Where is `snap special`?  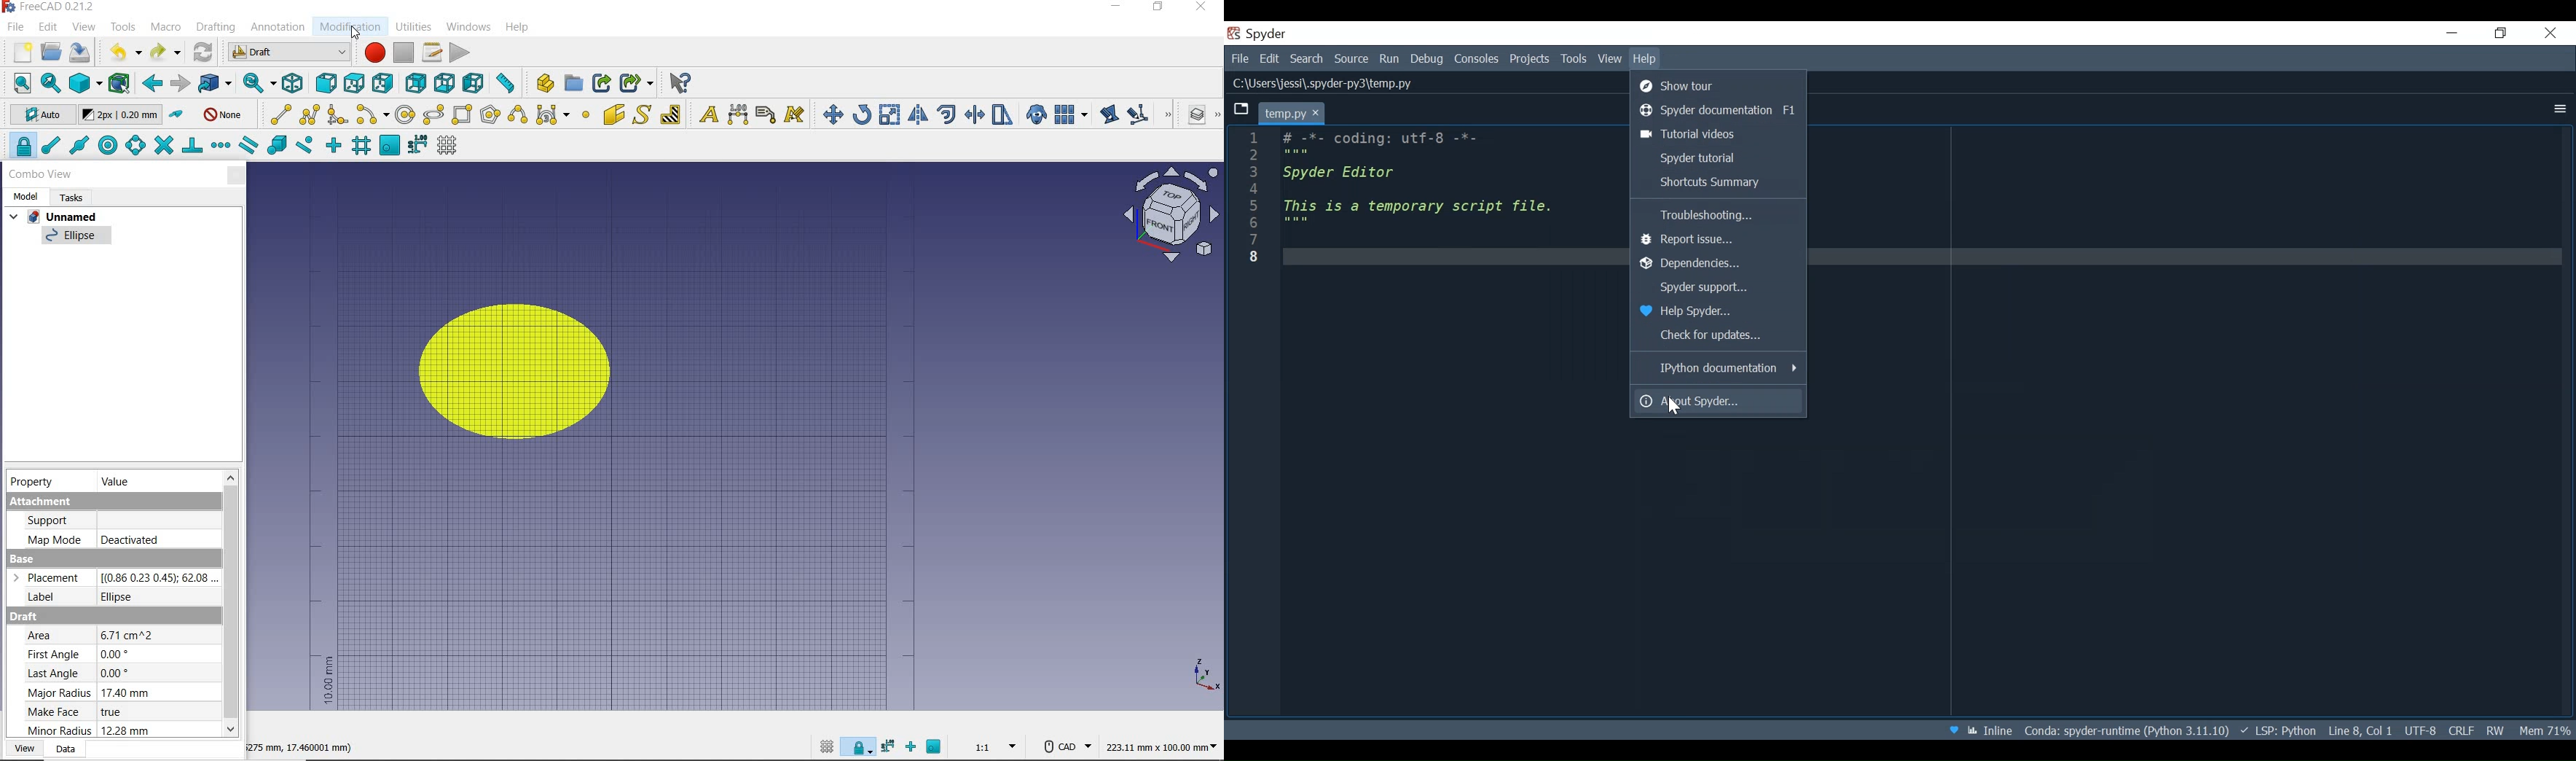
snap special is located at coordinates (276, 147).